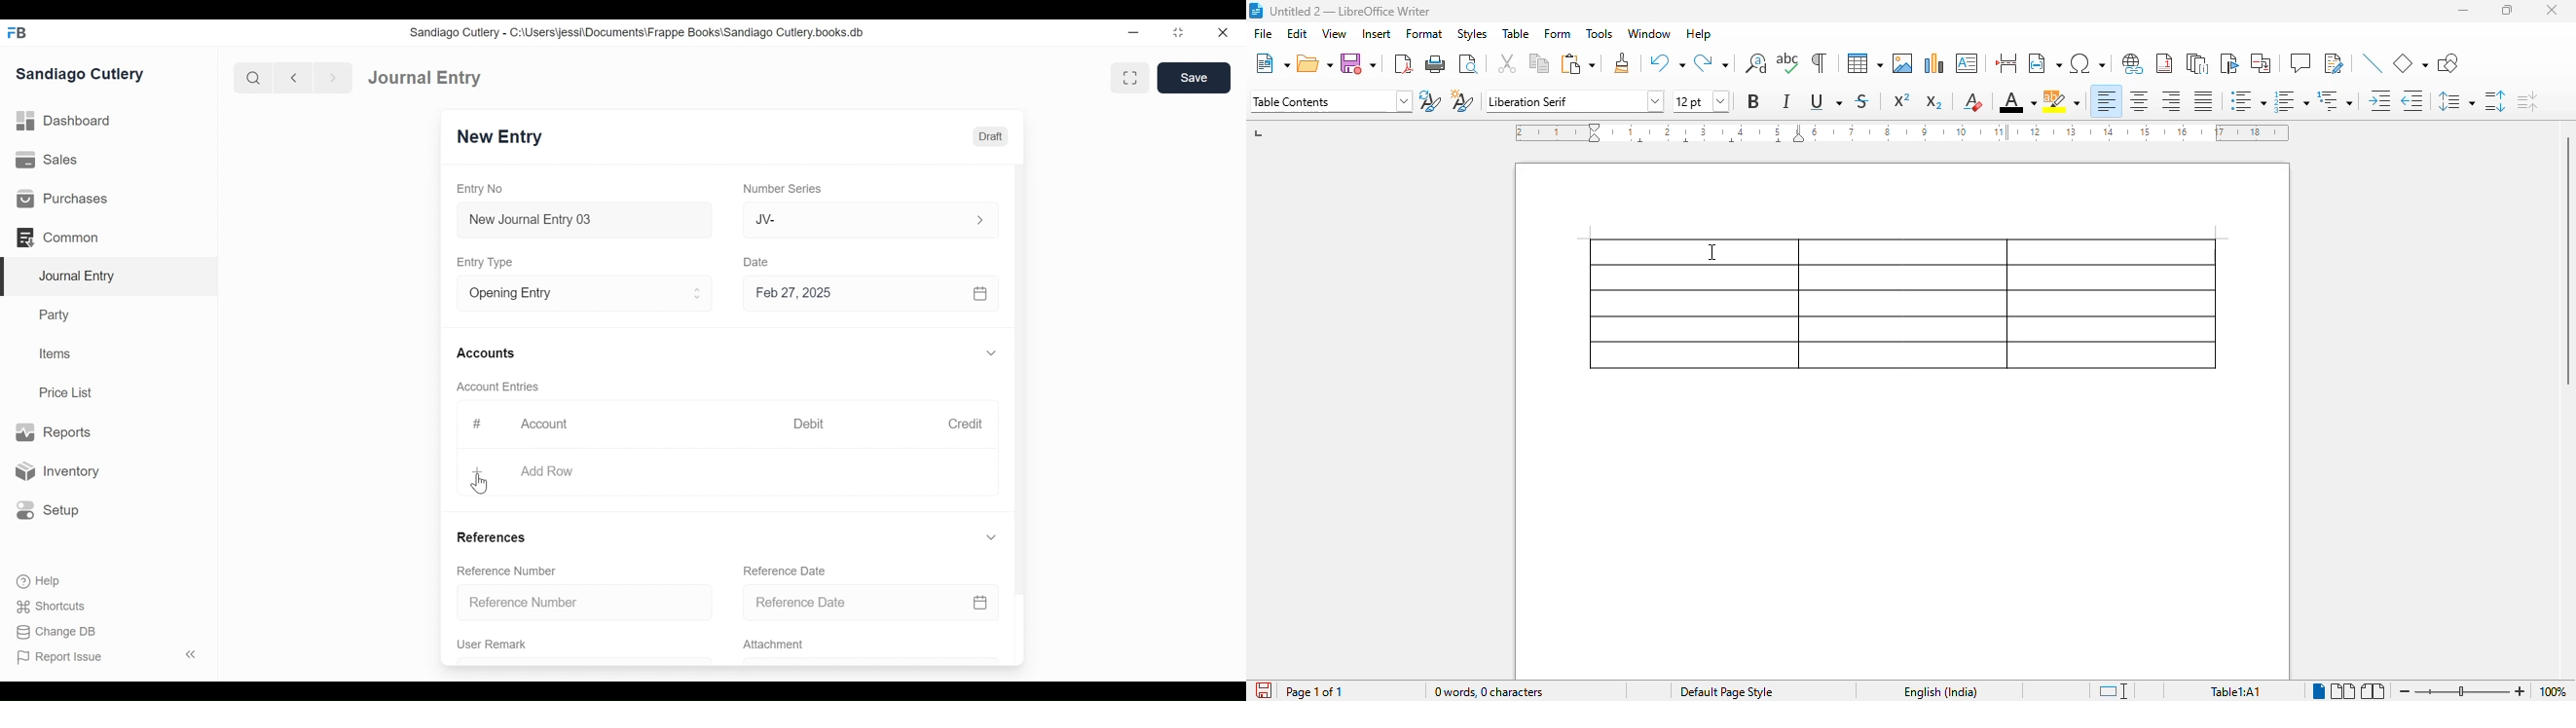  What do you see at coordinates (426, 78) in the screenshot?
I see `Journal Entry` at bounding box center [426, 78].